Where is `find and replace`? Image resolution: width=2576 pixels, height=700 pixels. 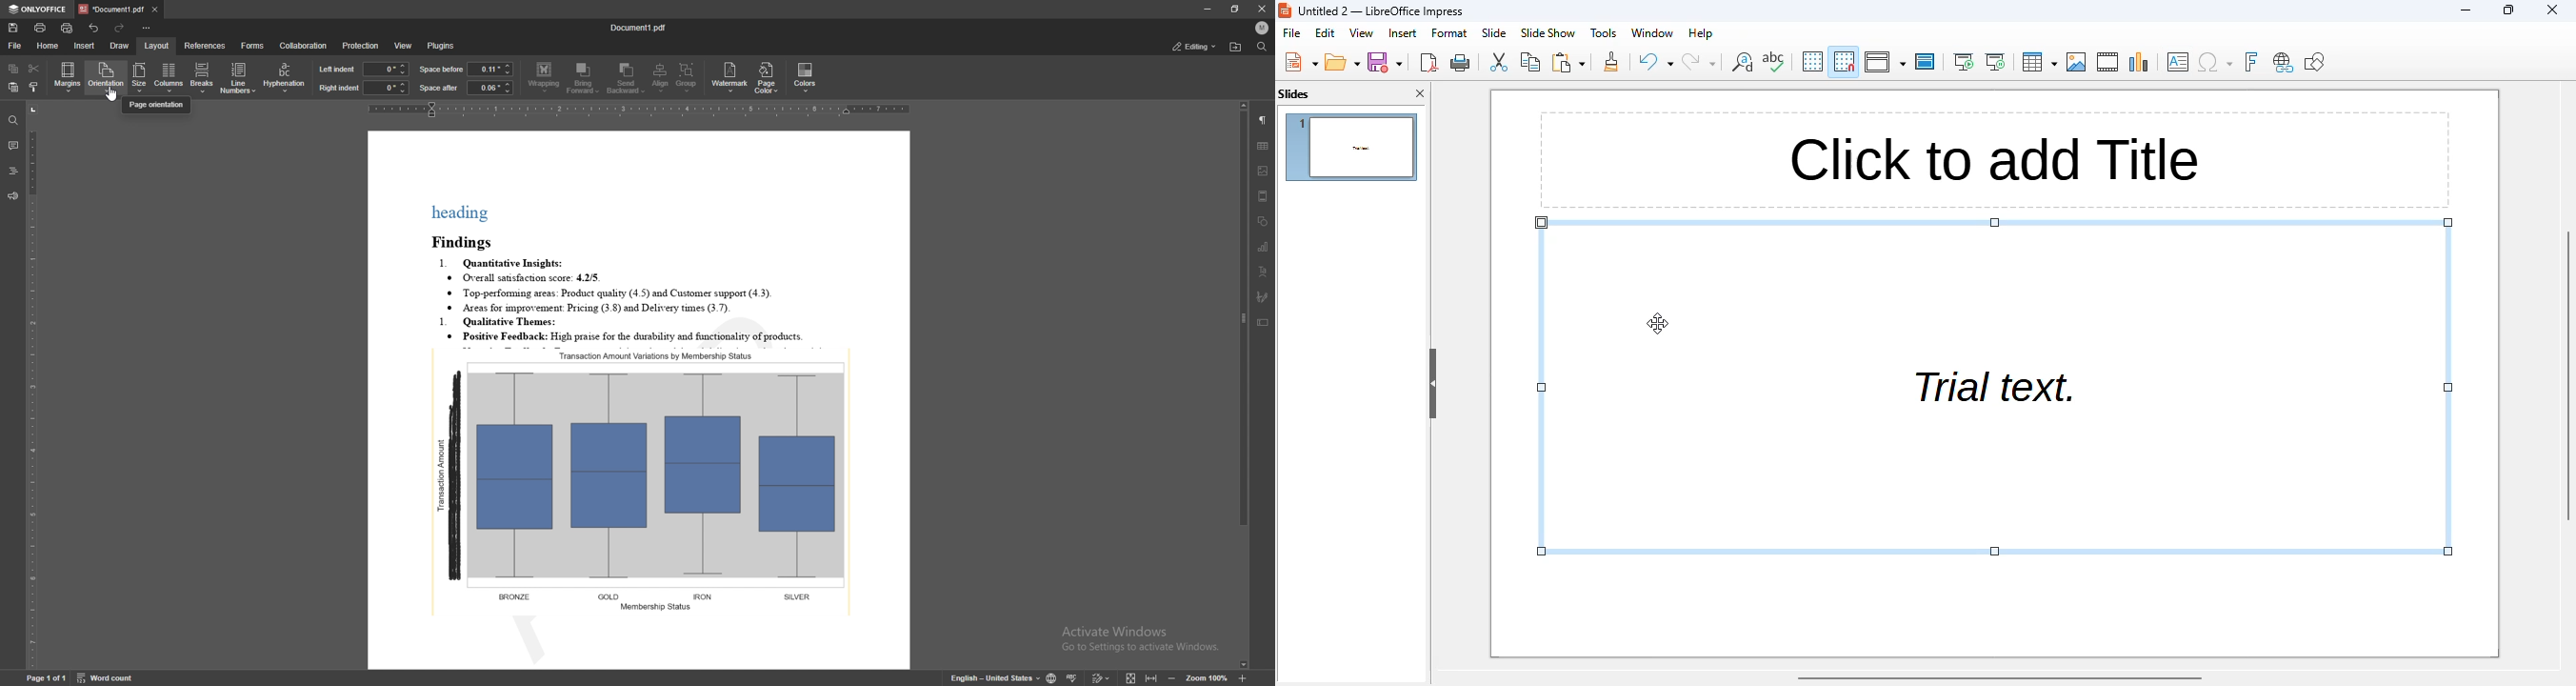
find and replace is located at coordinates (1741, 62).